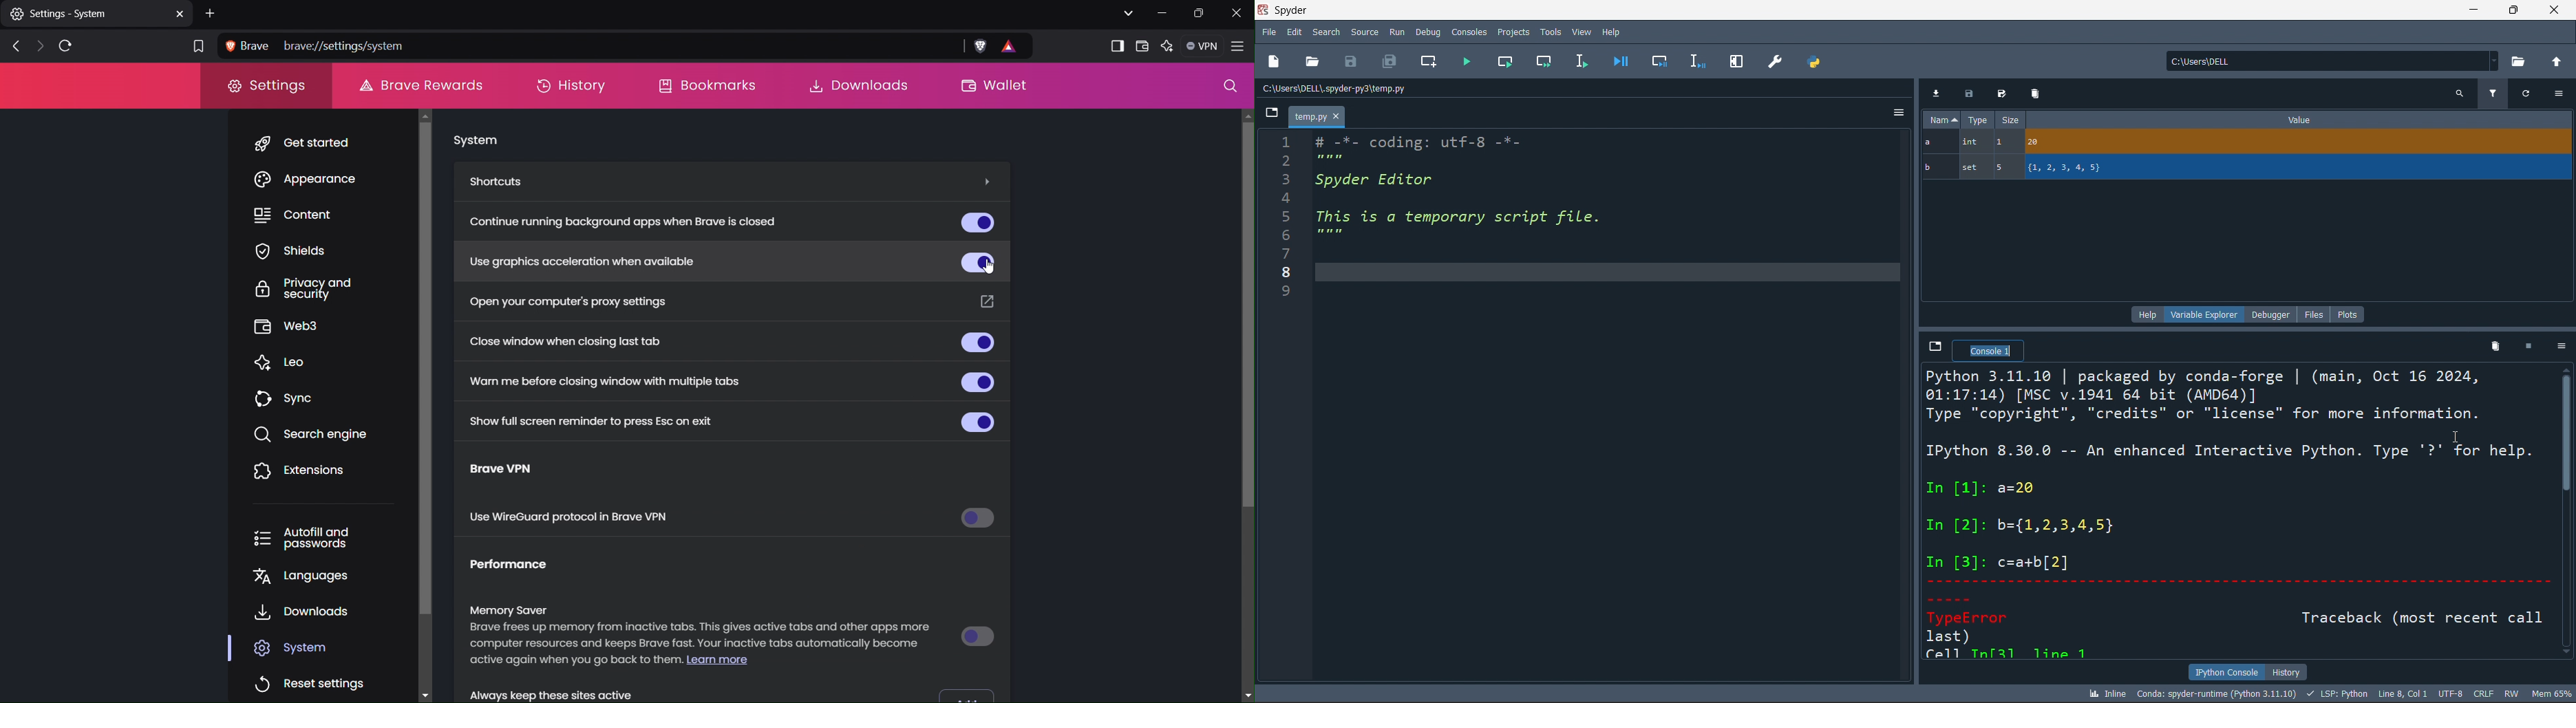 The image size is (2576, 728). I want to click on search, so click(2459, 93).